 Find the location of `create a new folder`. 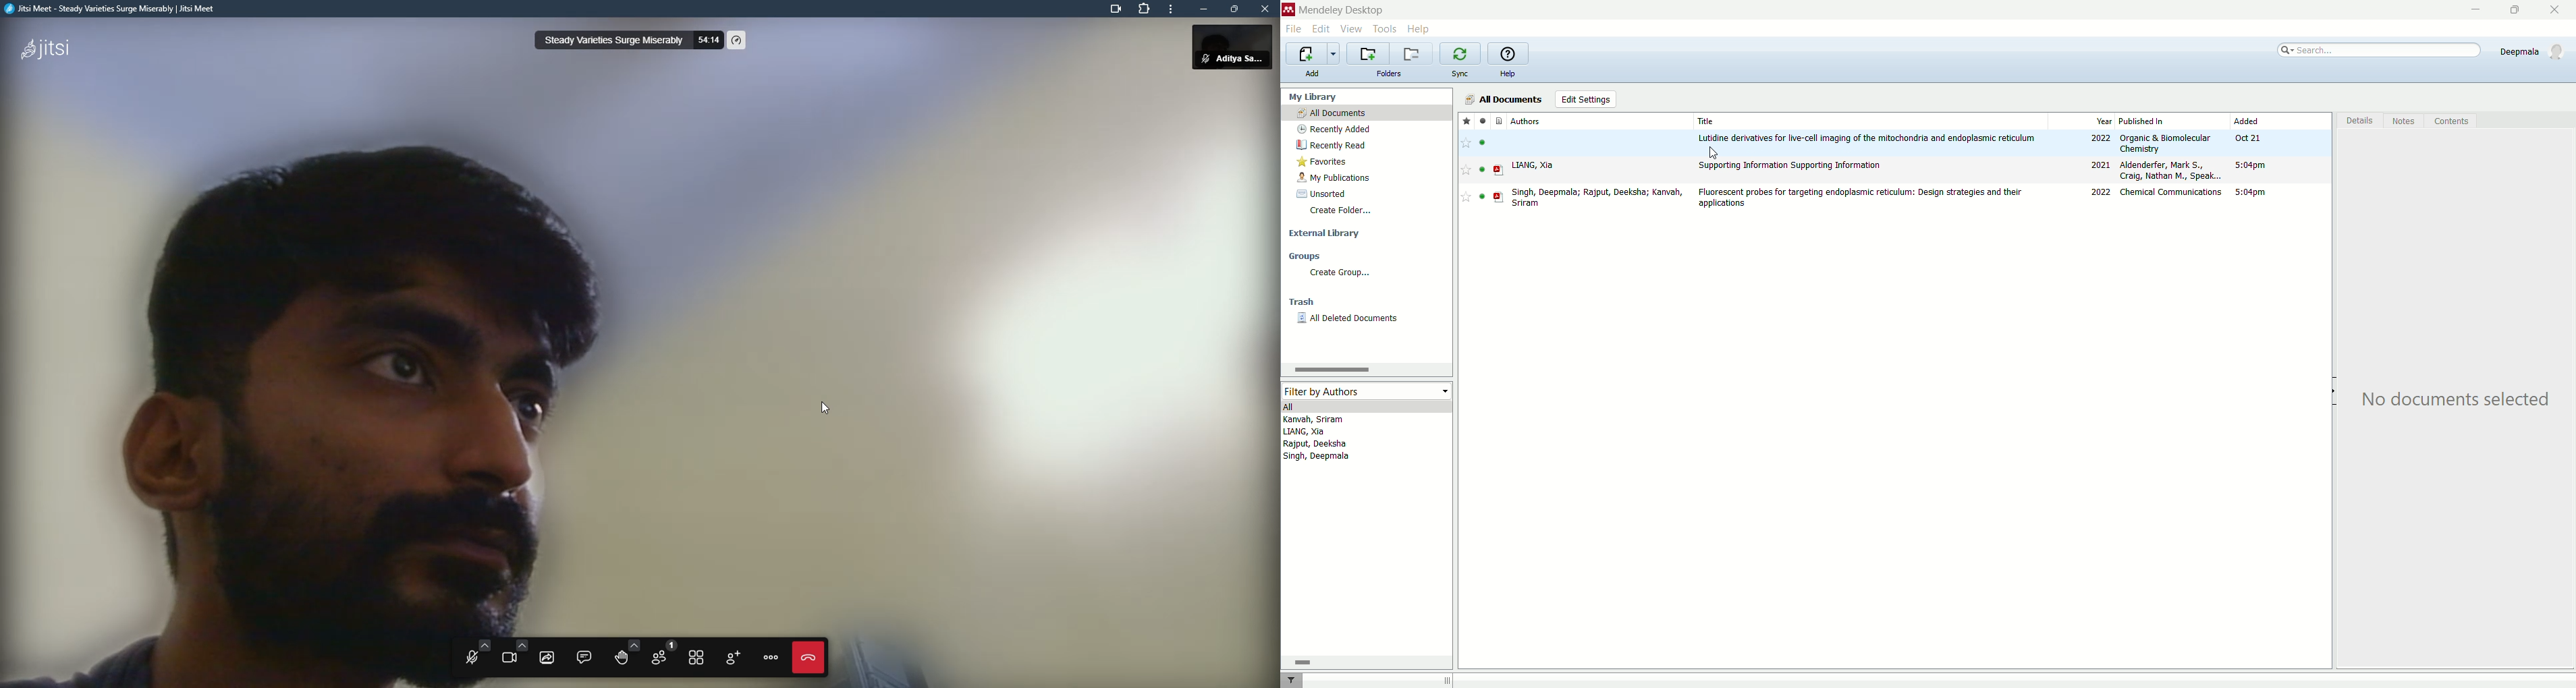

create a new folder is located at coordinates (1369, 54).